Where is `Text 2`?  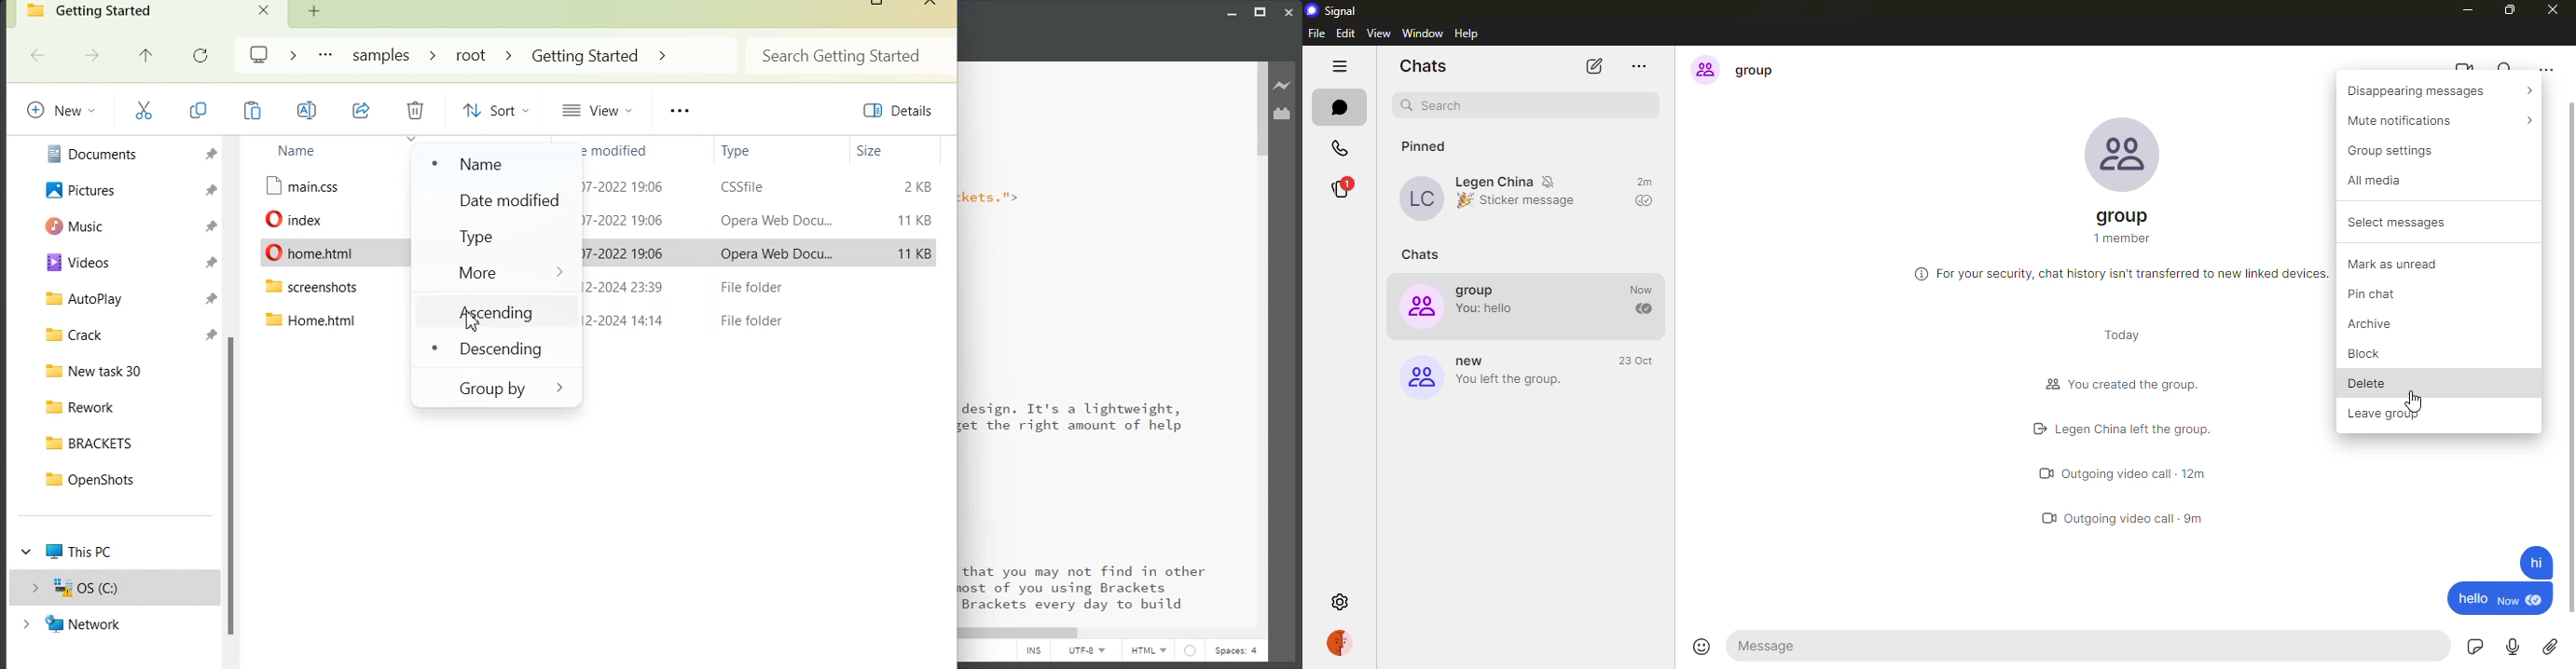
Text 2 is located at coordinates (1098, 344).